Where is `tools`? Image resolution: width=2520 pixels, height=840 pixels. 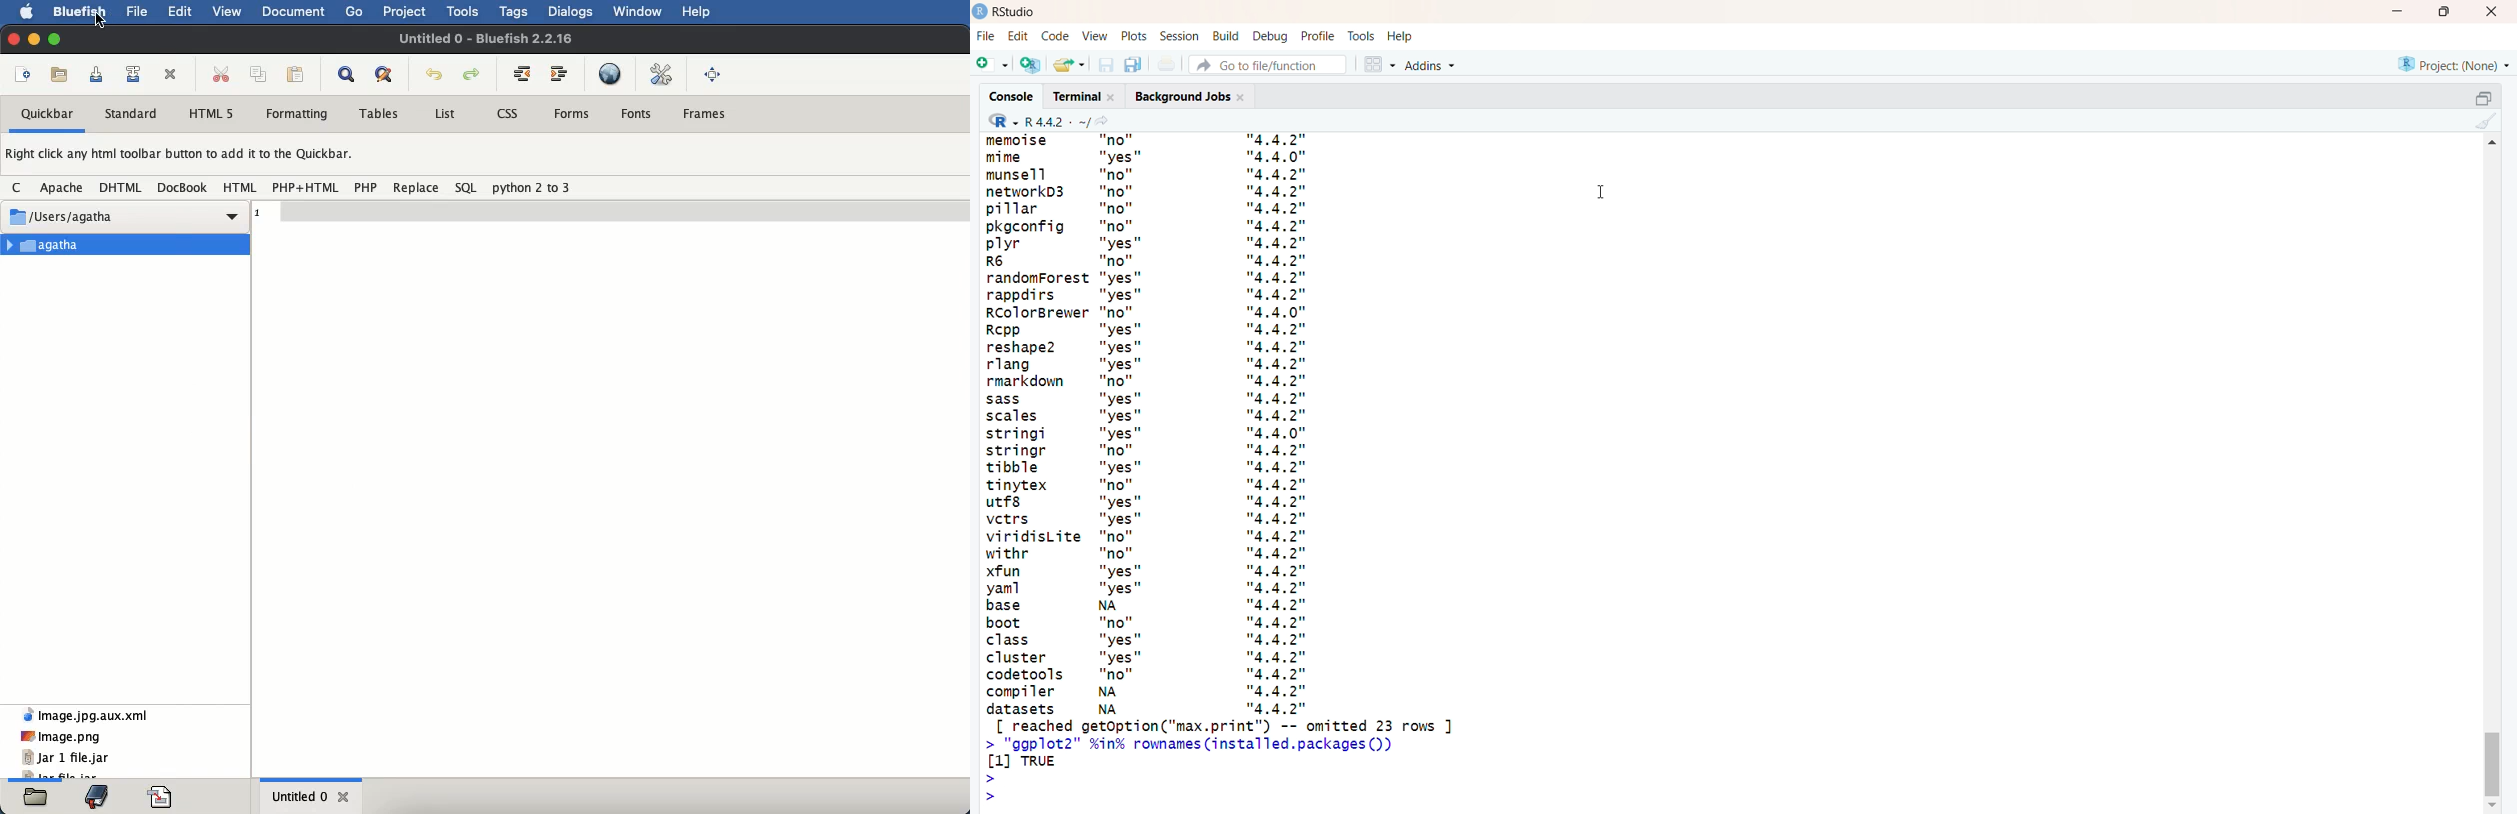 tools is located at coordinates (1361, 36).